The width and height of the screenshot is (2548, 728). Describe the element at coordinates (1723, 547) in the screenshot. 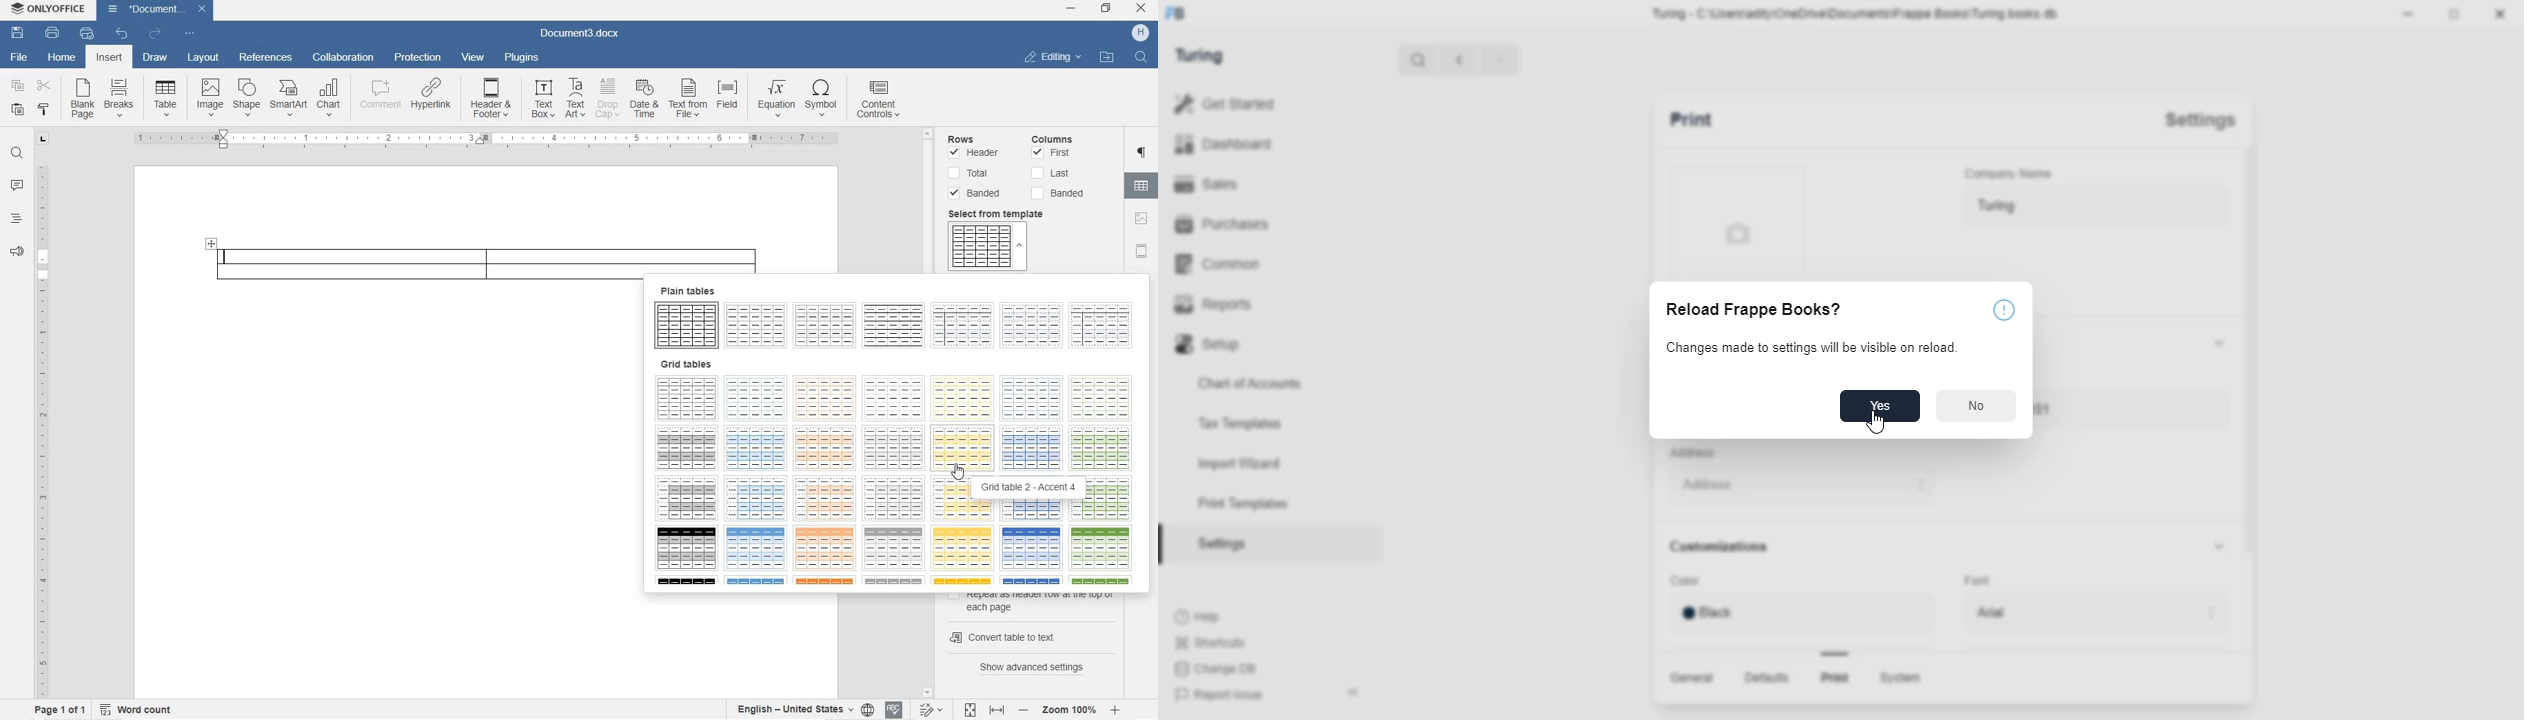

I see `‘Customizations` at that location.